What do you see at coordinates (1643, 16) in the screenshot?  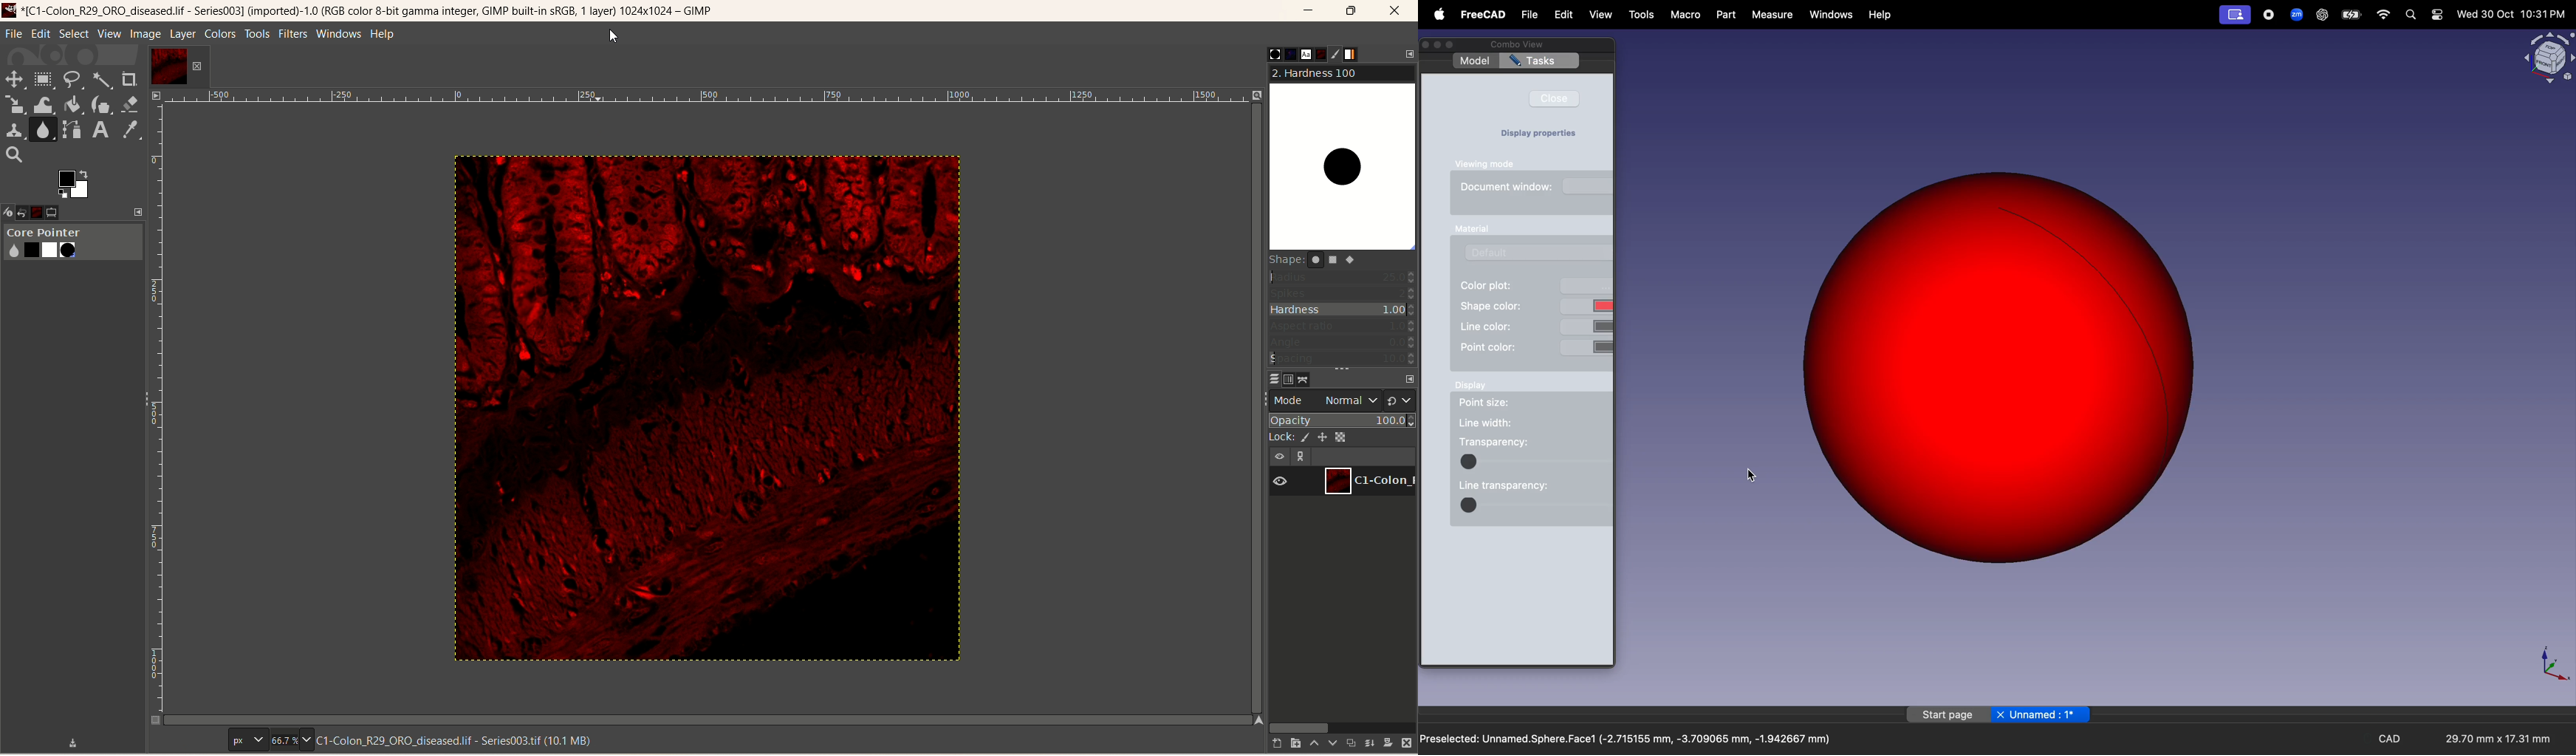 I see `tools` at bounding box center [1643, 16].